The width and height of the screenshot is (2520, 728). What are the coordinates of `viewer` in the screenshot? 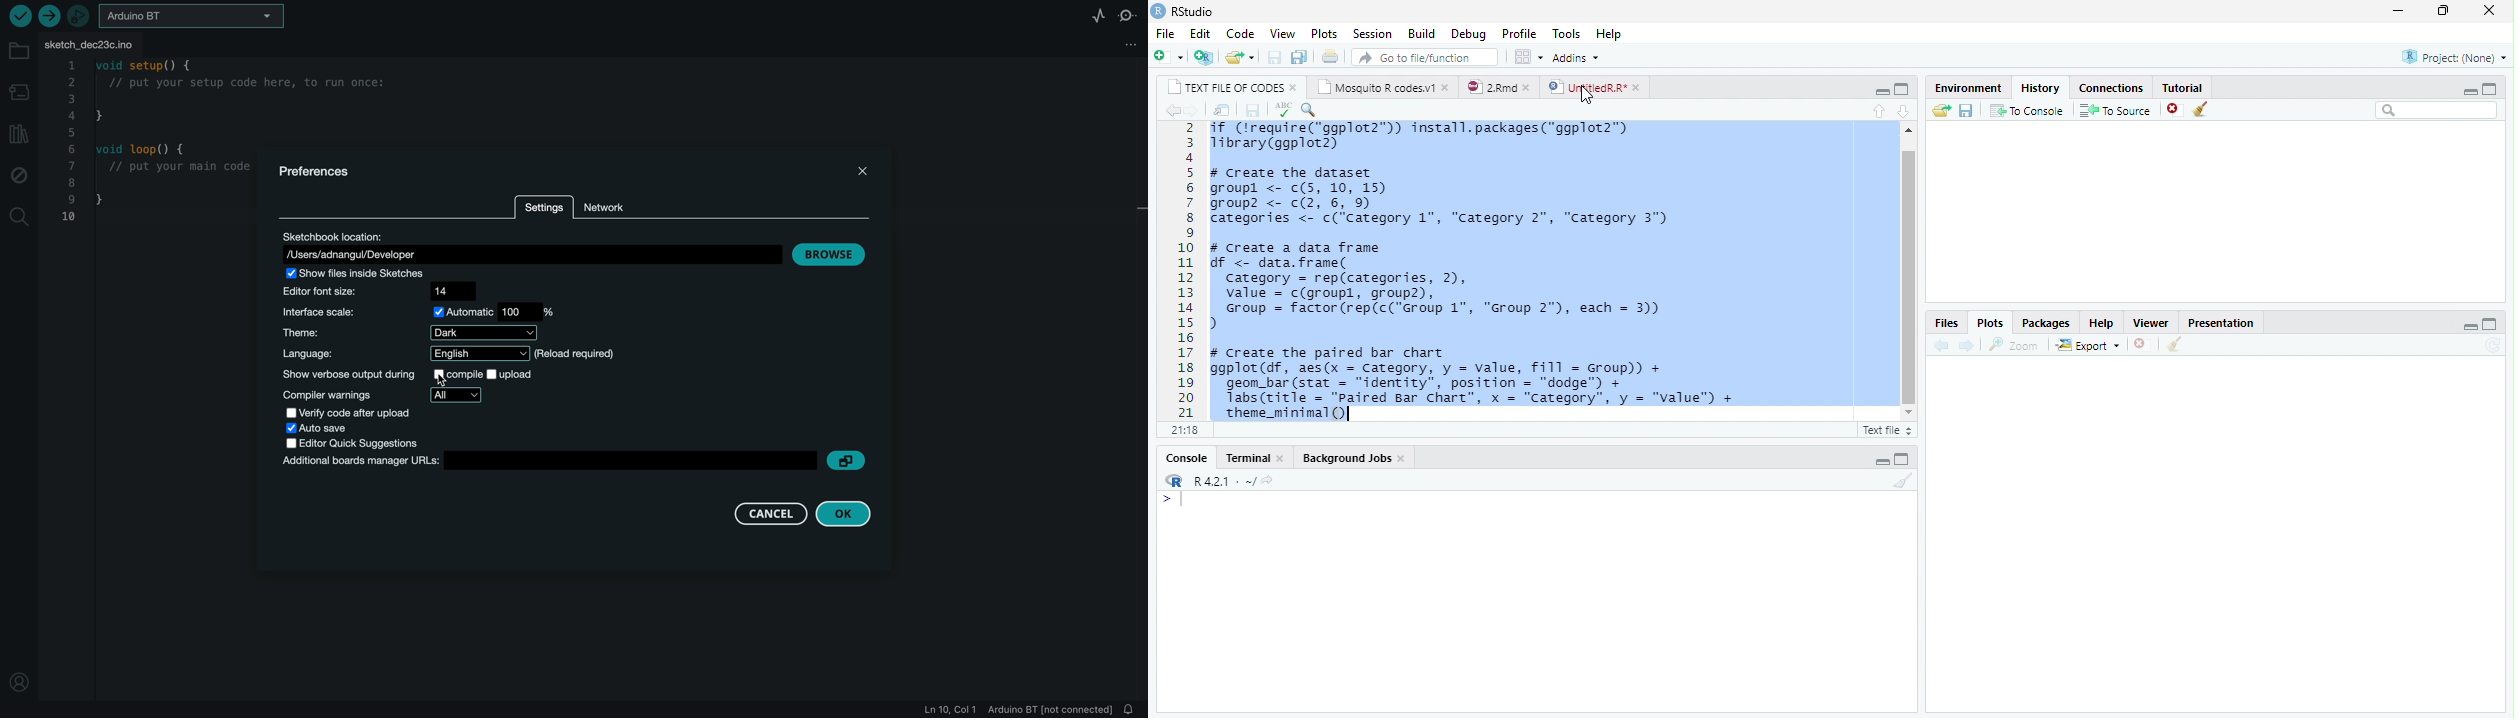 It's located at (2151, 322).